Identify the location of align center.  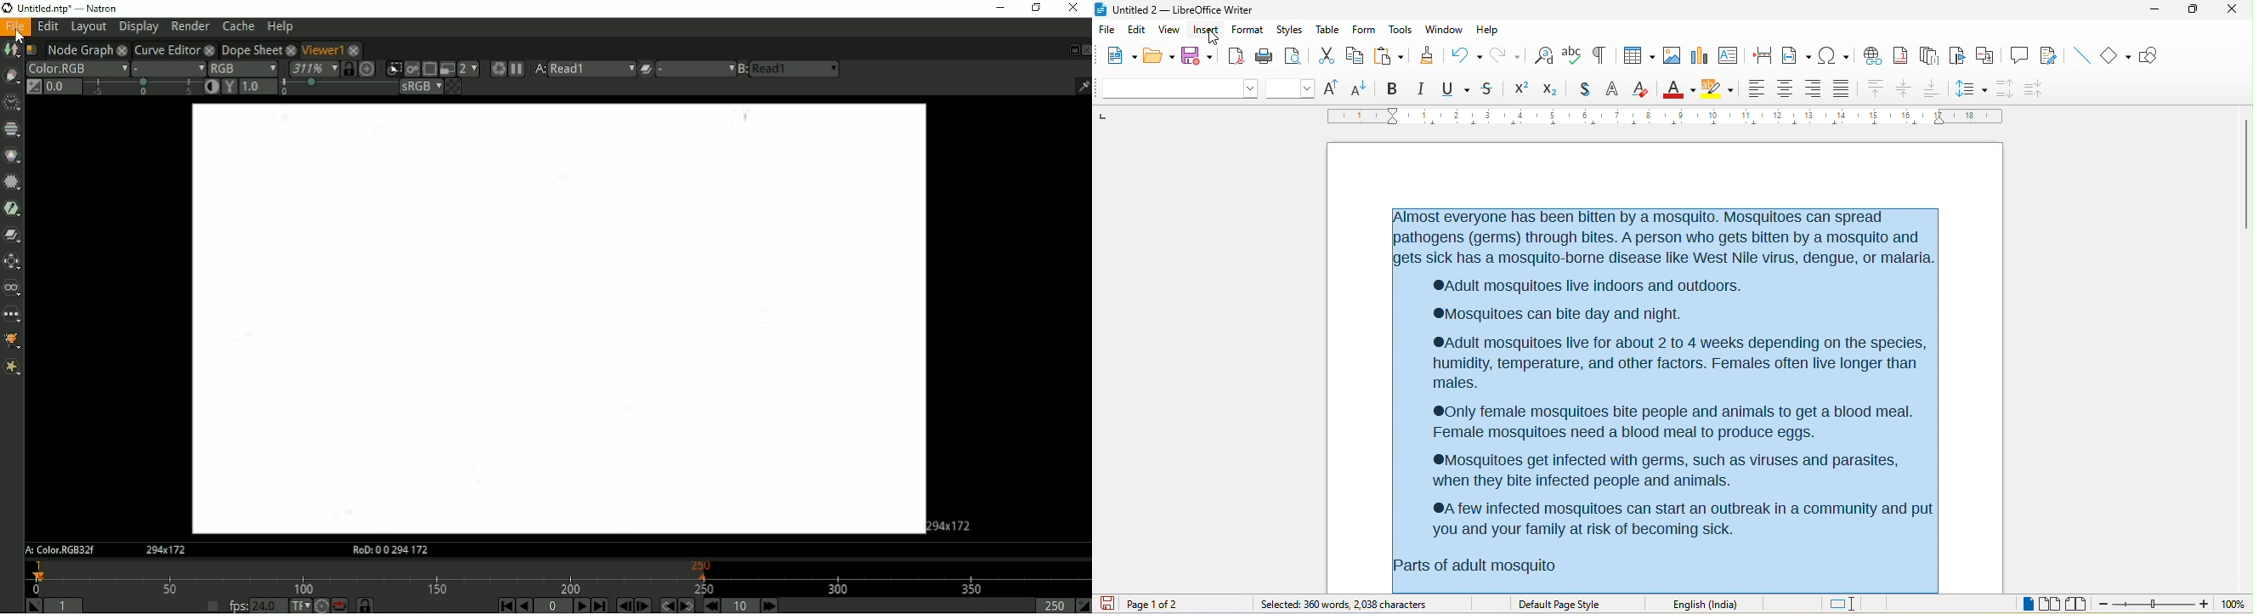
(1785, 89).